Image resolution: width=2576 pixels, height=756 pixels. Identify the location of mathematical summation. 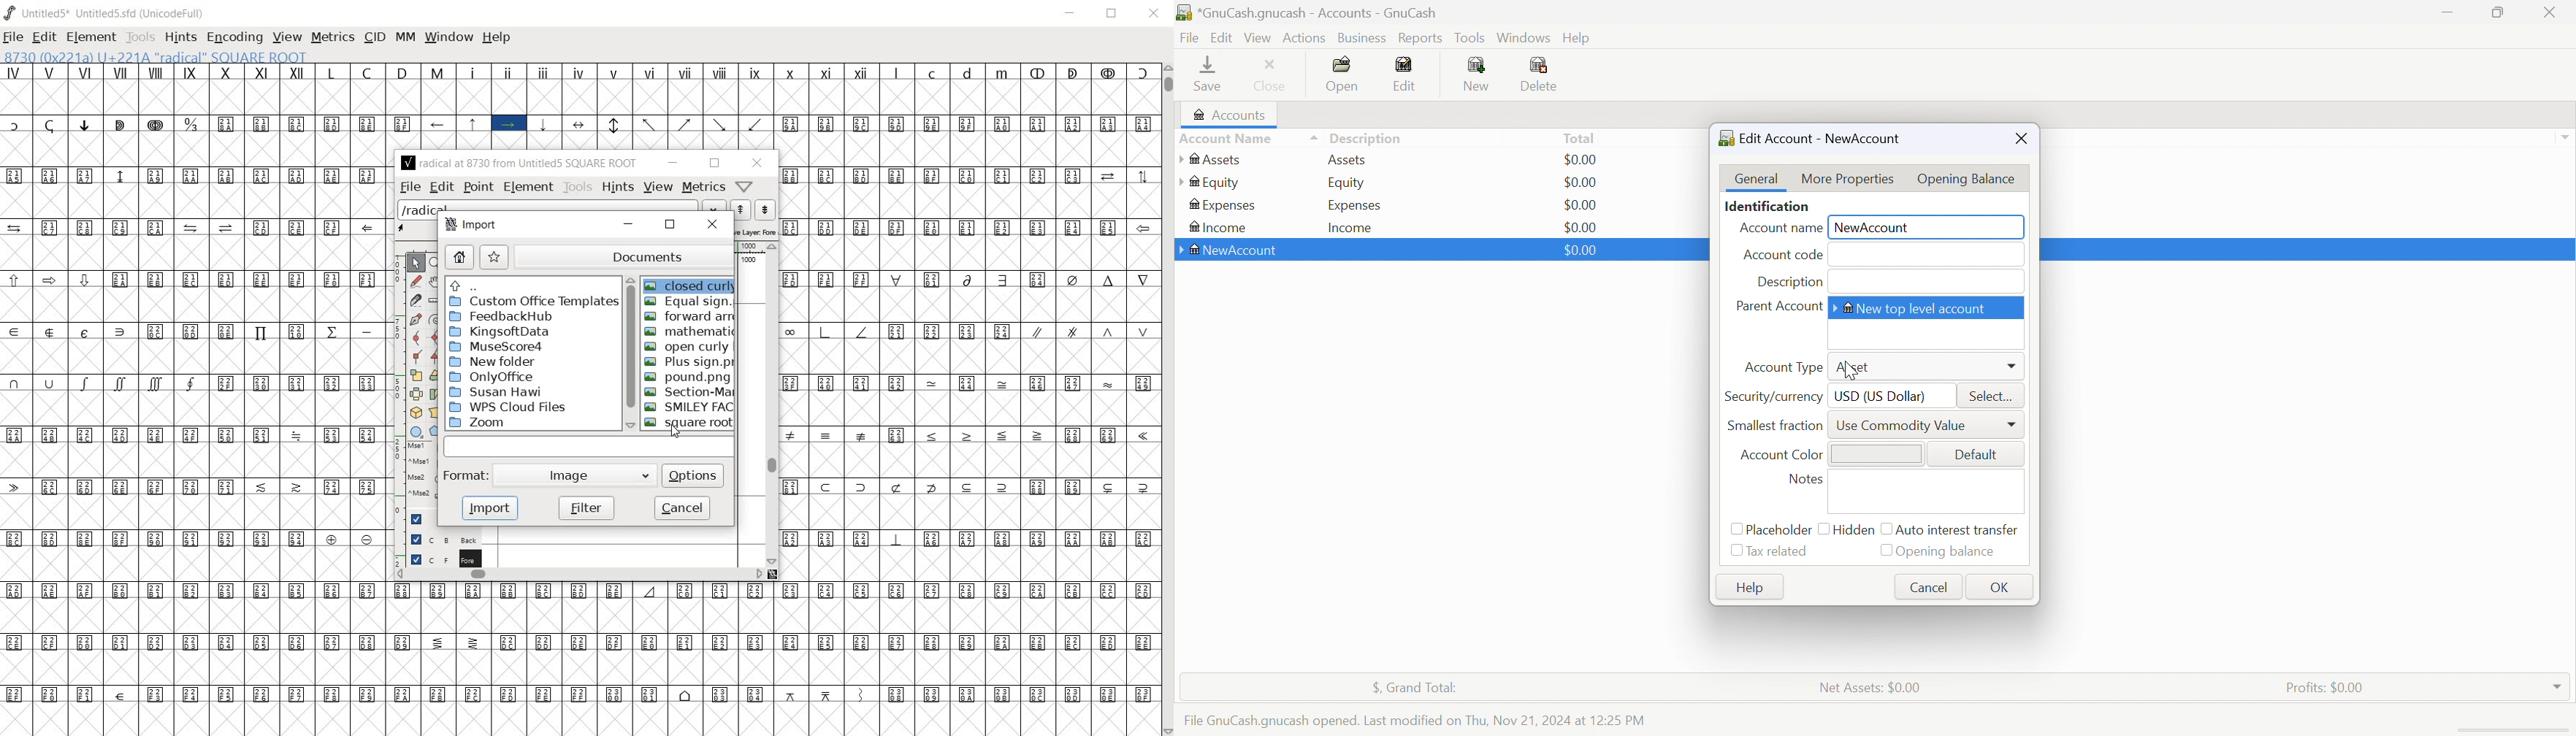
(689, 331).